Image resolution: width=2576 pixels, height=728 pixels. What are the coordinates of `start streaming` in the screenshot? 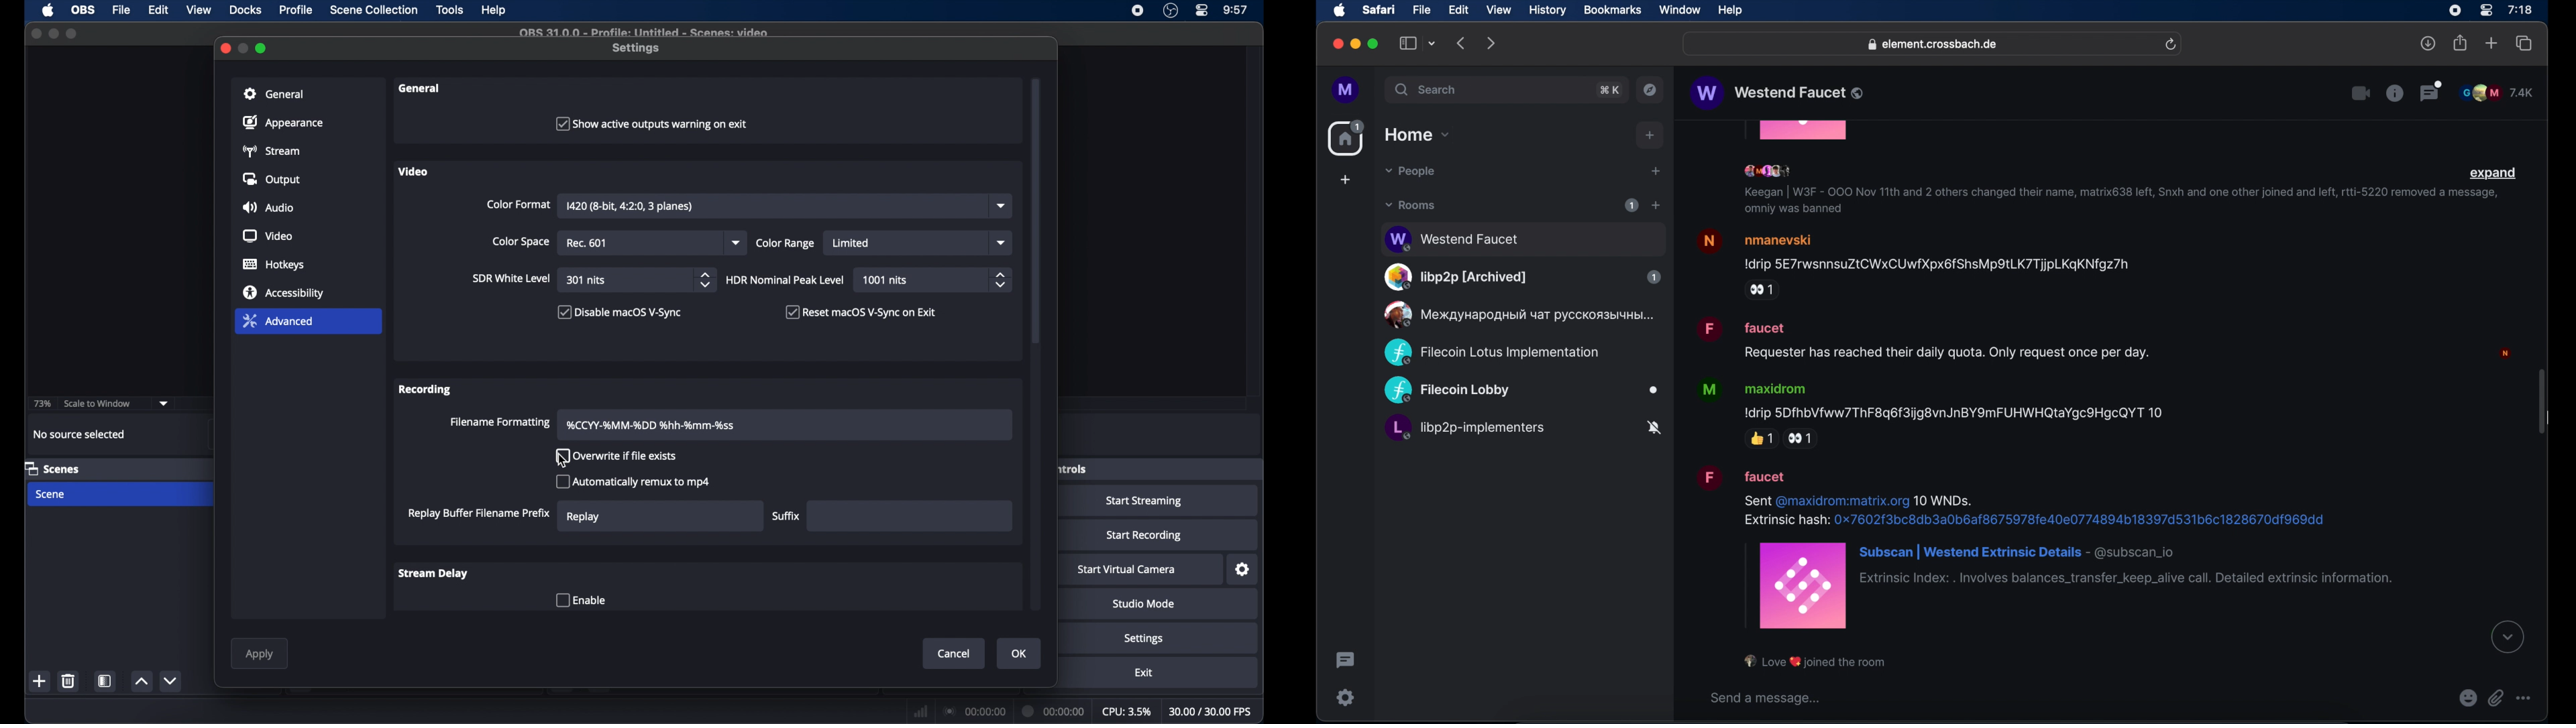 It's located at (1146, 501).